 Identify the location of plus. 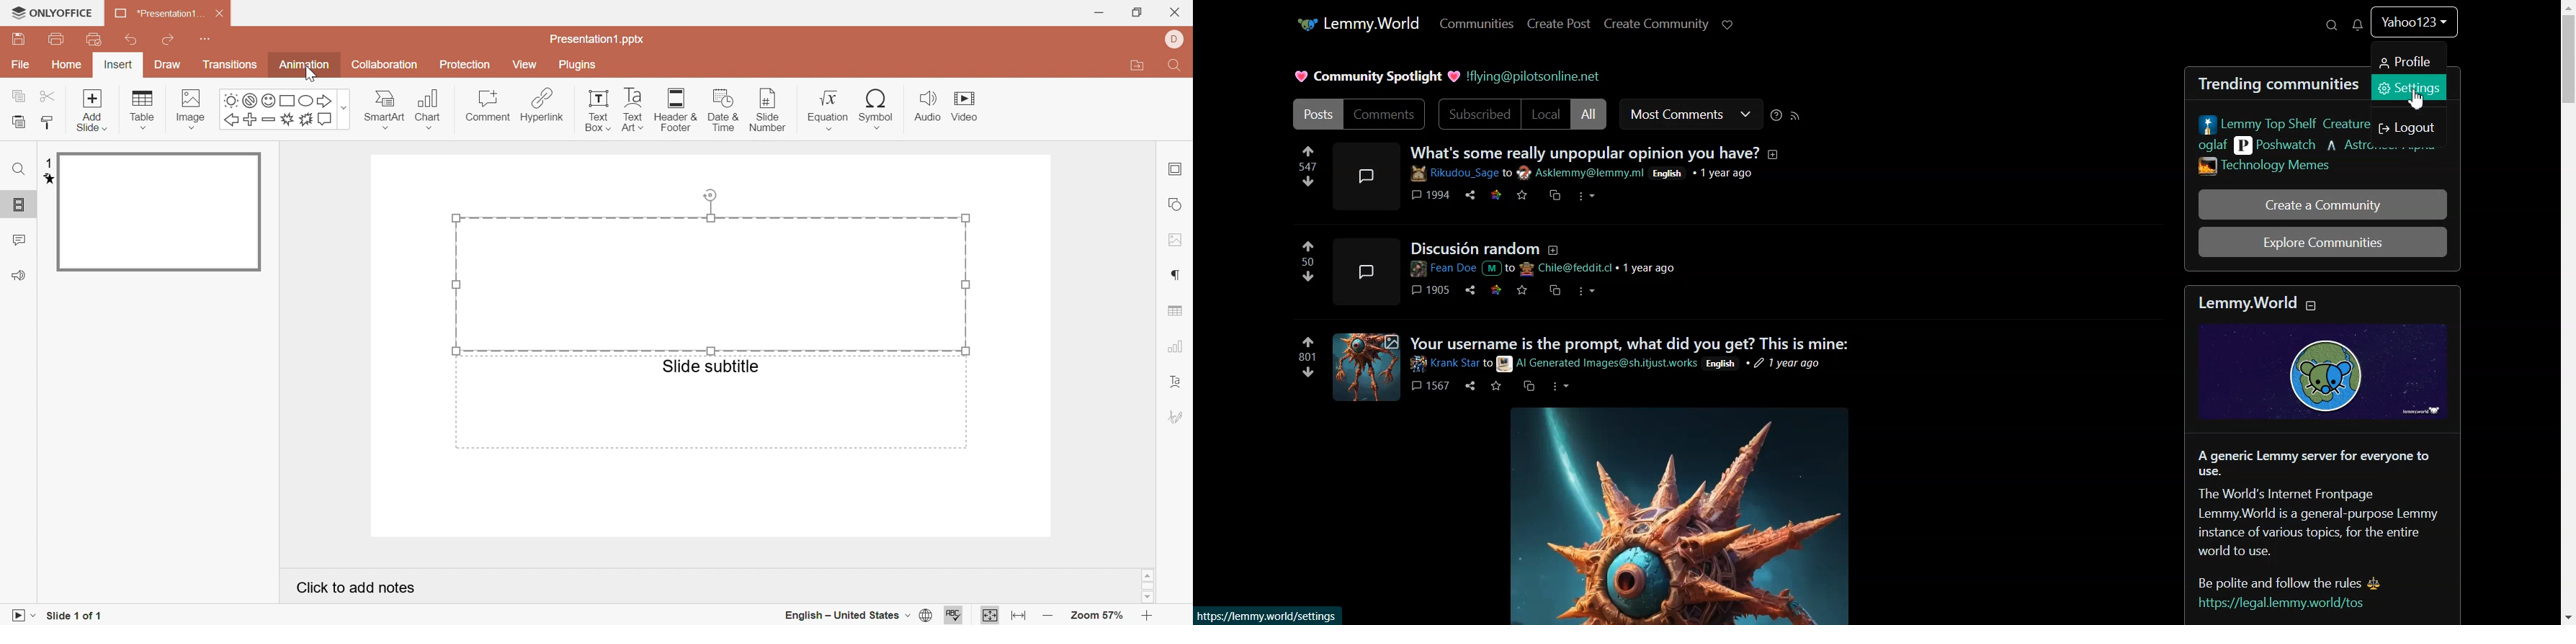
(252, 121).